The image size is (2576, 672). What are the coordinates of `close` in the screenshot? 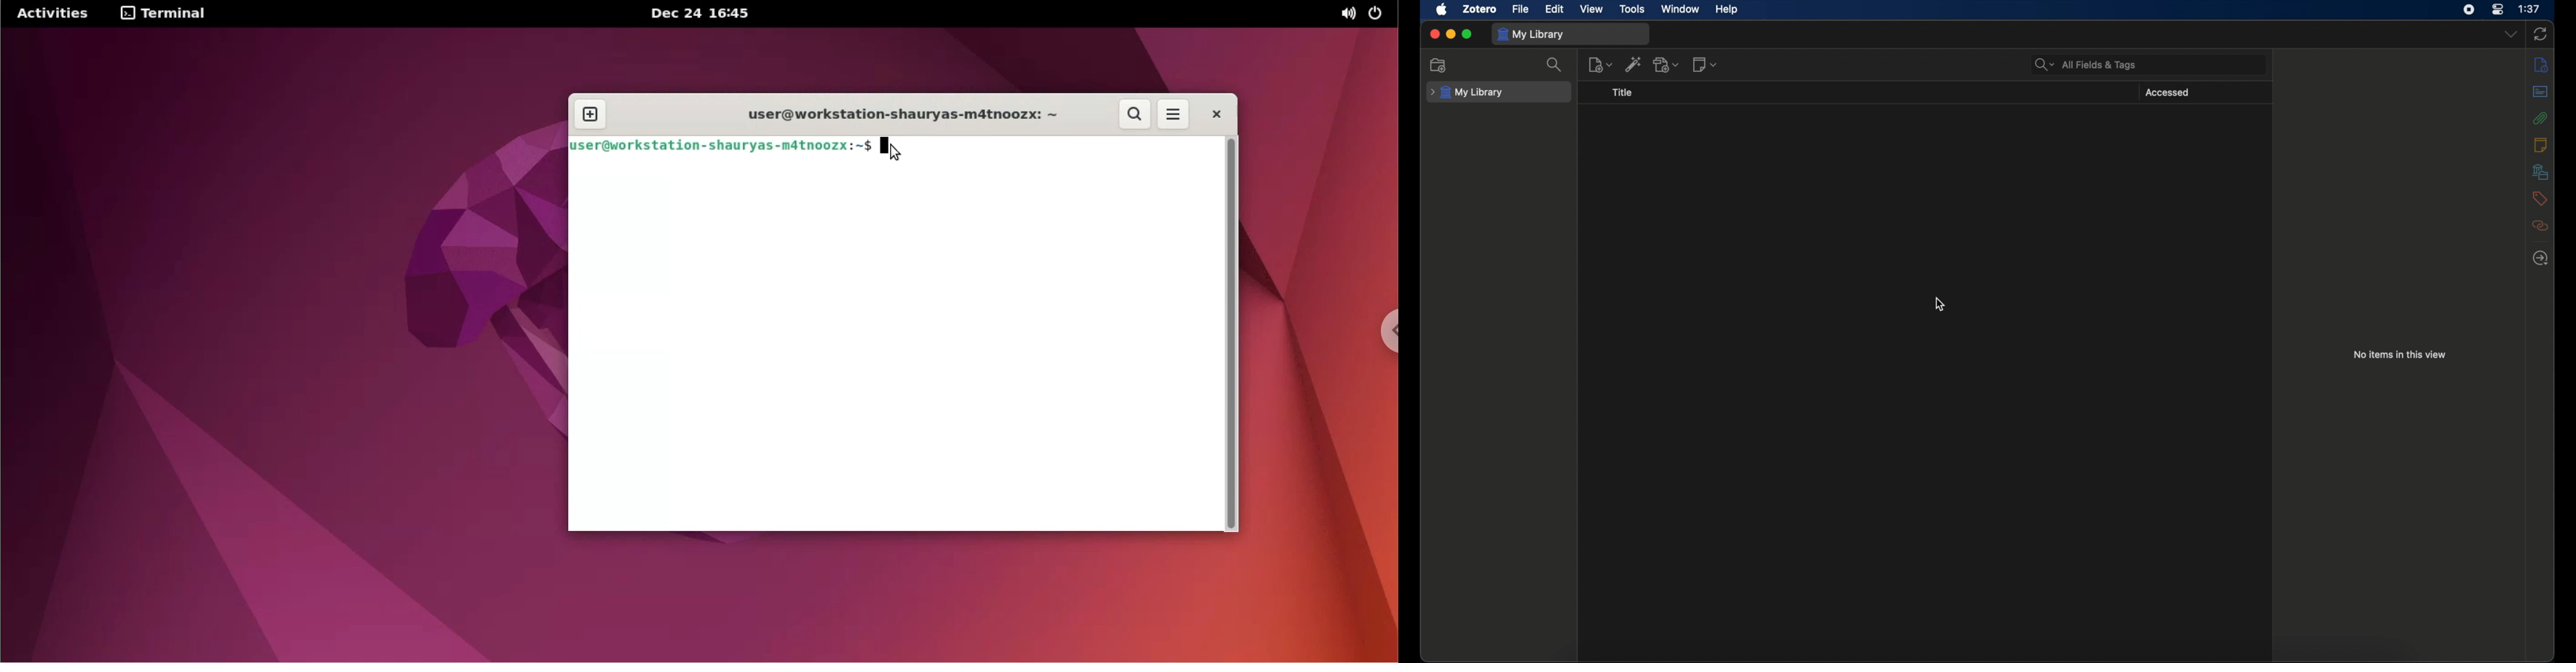 It's located at (1433, 34).